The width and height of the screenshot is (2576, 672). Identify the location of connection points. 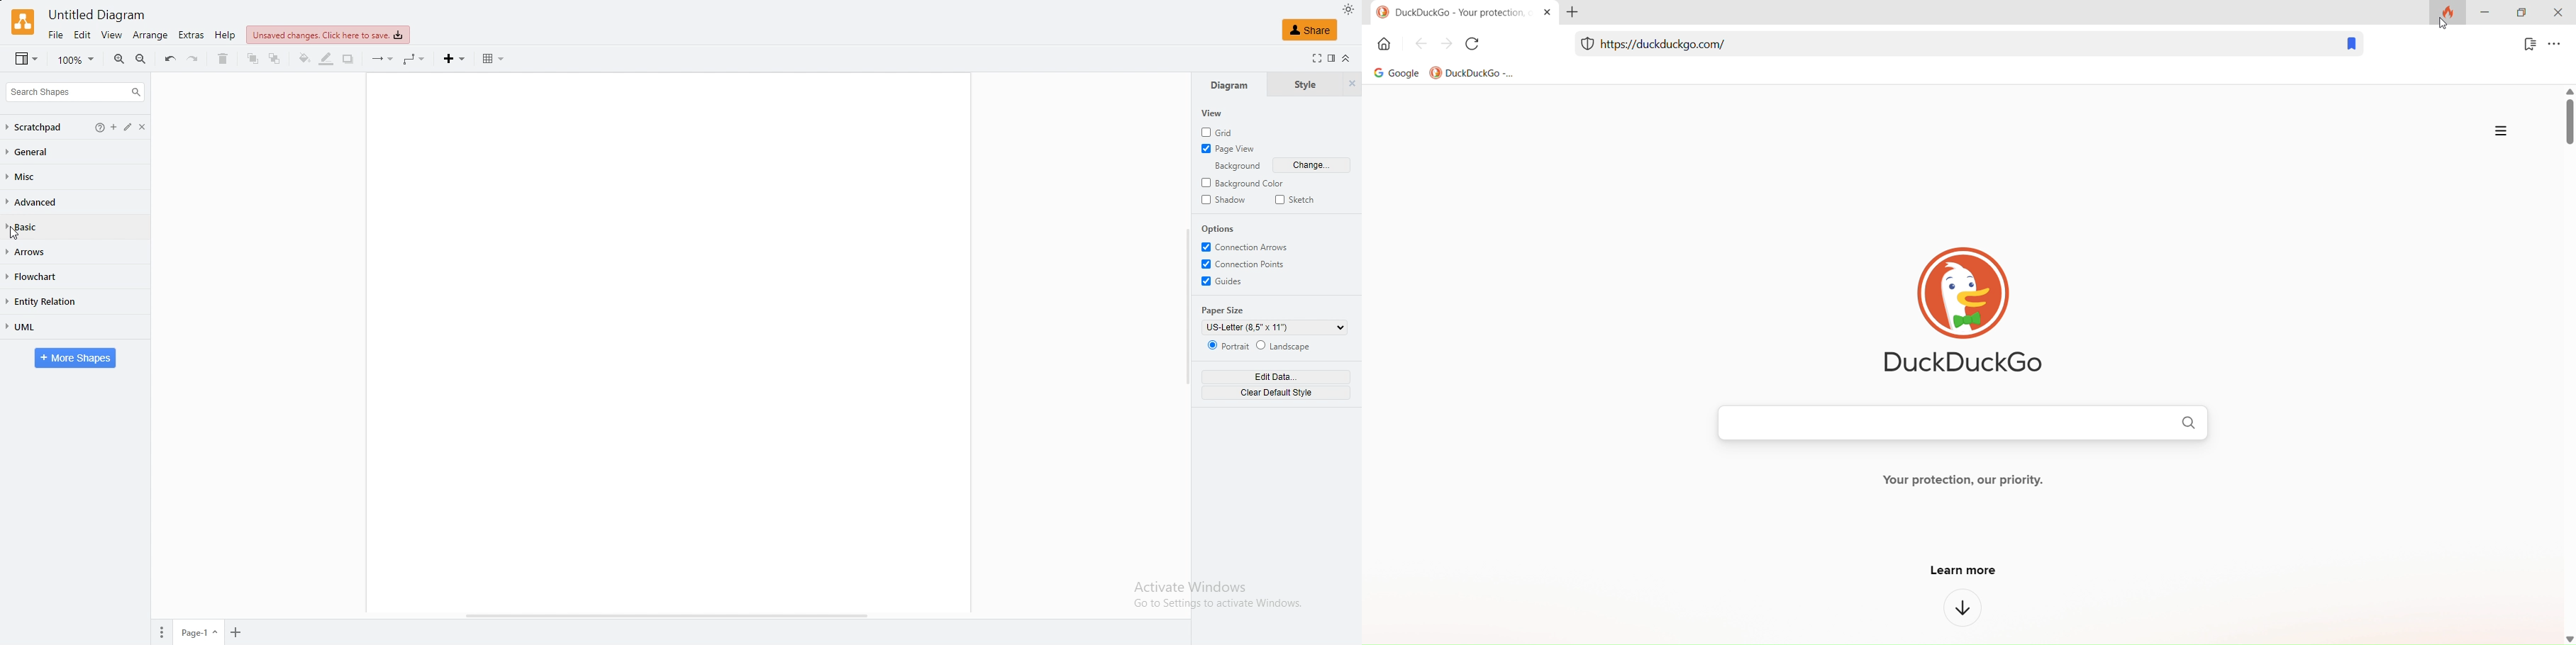
(1245, 264).